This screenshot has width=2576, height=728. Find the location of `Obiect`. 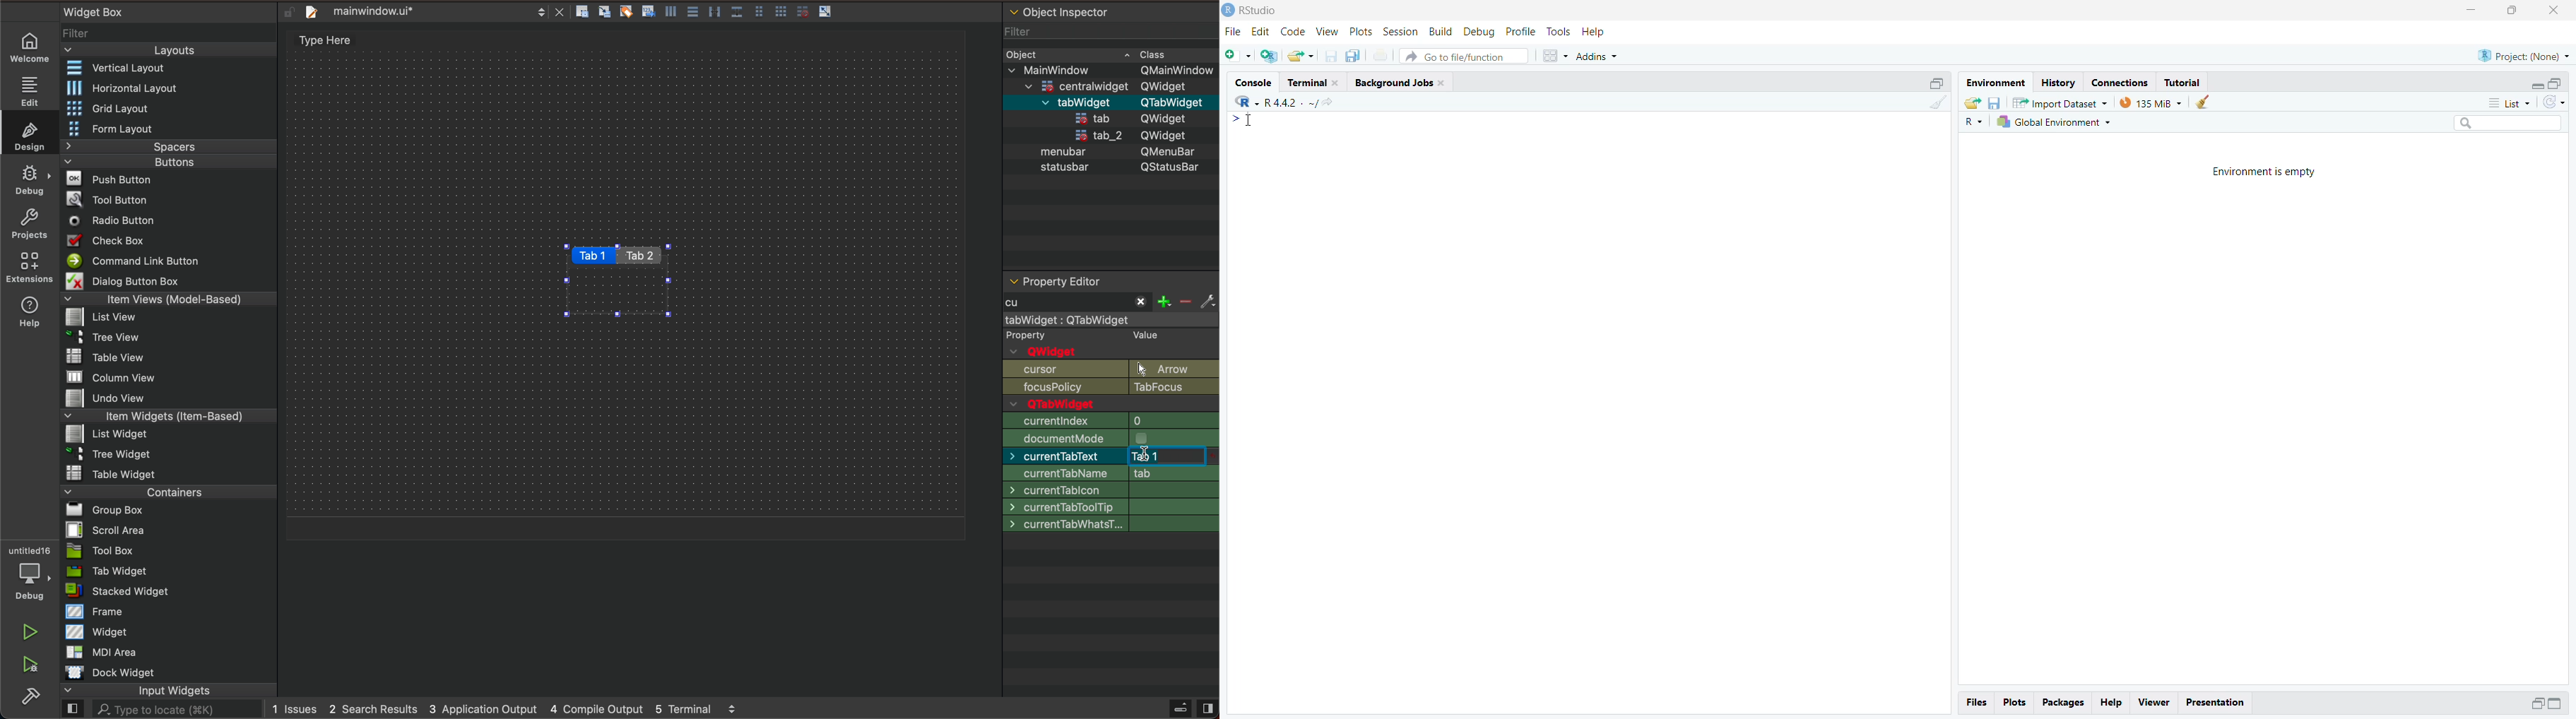

Obiect is located at coordinates (1022, 53).